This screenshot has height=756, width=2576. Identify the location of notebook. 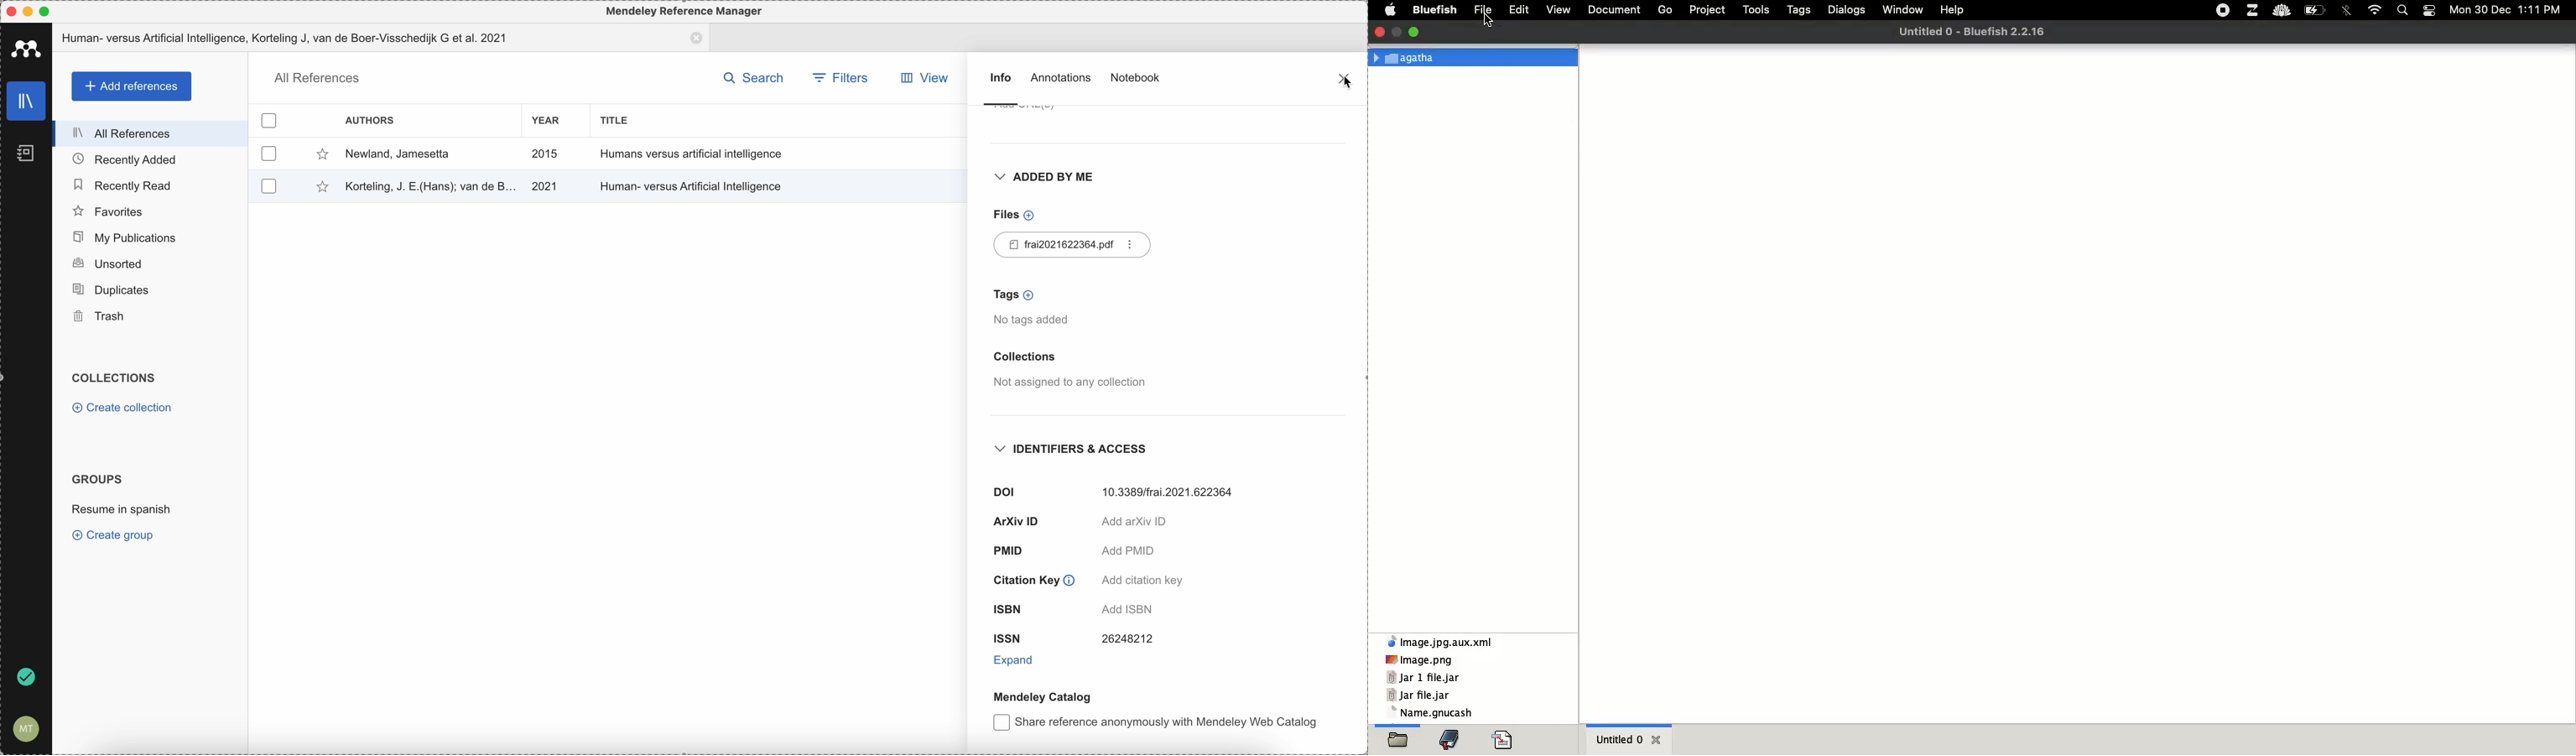
(1136, 77).